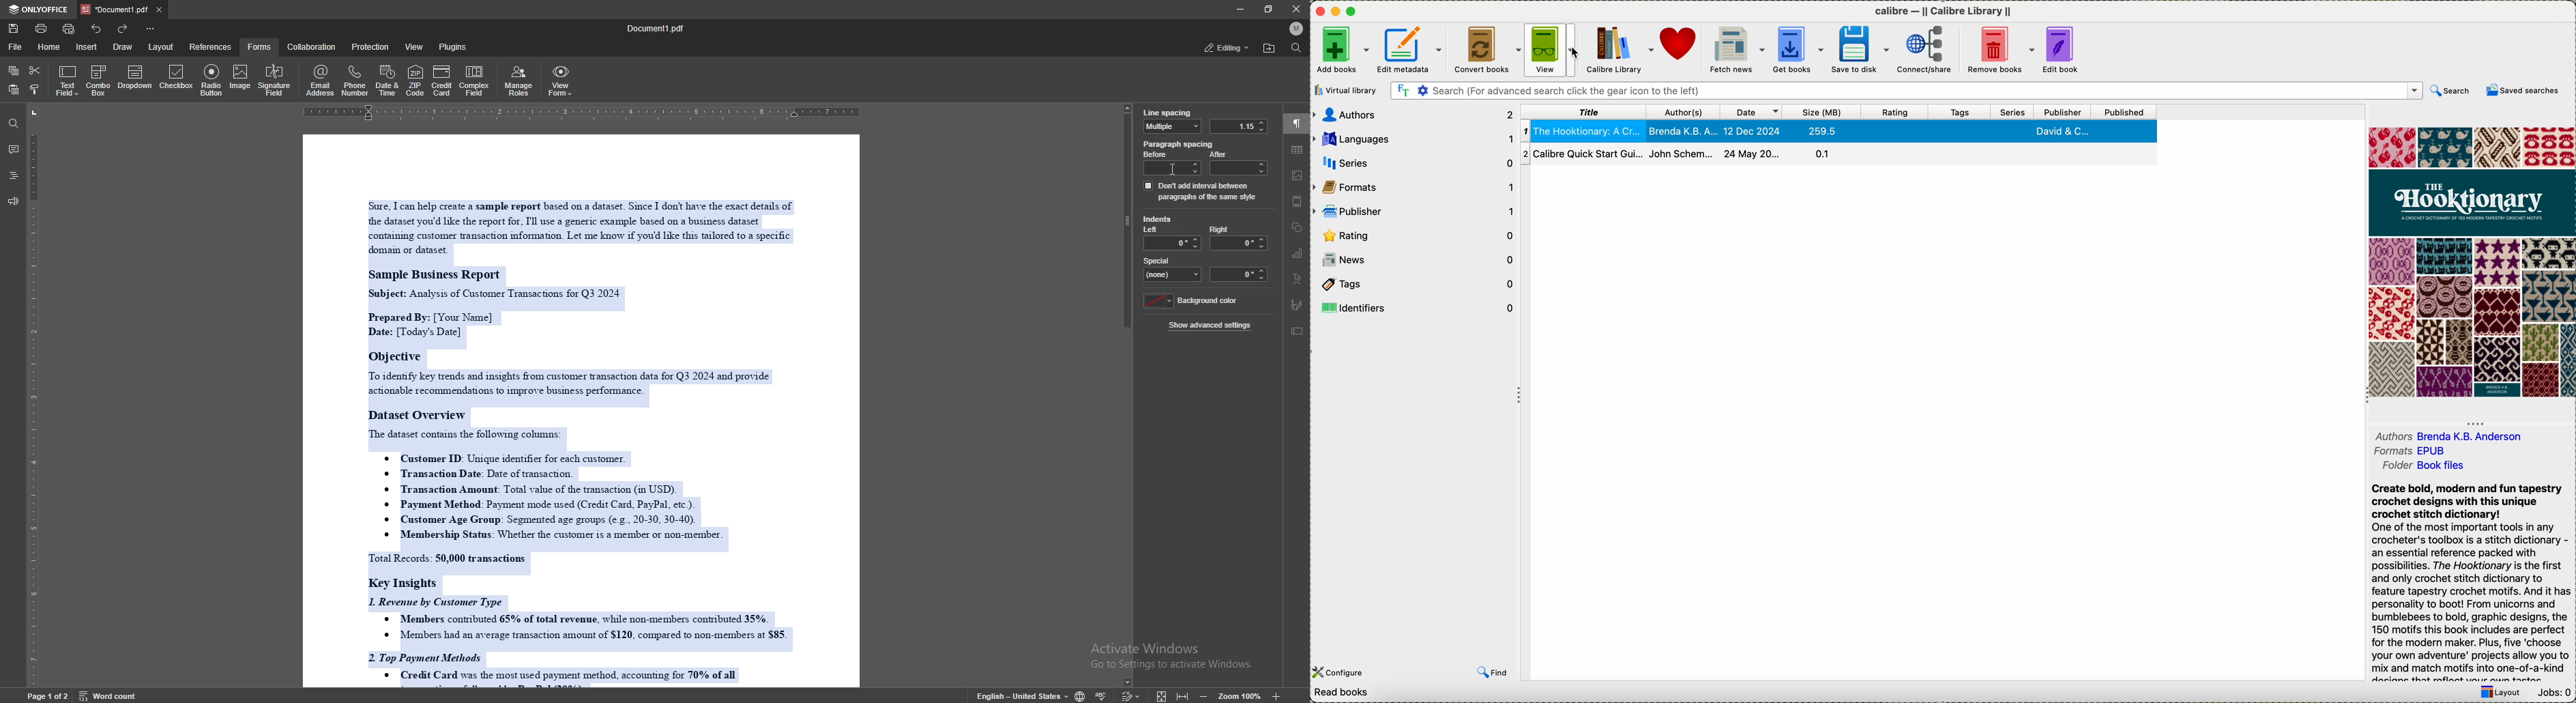 The width and height of the screenshot is (2576, 728). What do you see at coordinates (521, 80) in the screenshot?
I see `manage roles` at bounding box center [521, 80].